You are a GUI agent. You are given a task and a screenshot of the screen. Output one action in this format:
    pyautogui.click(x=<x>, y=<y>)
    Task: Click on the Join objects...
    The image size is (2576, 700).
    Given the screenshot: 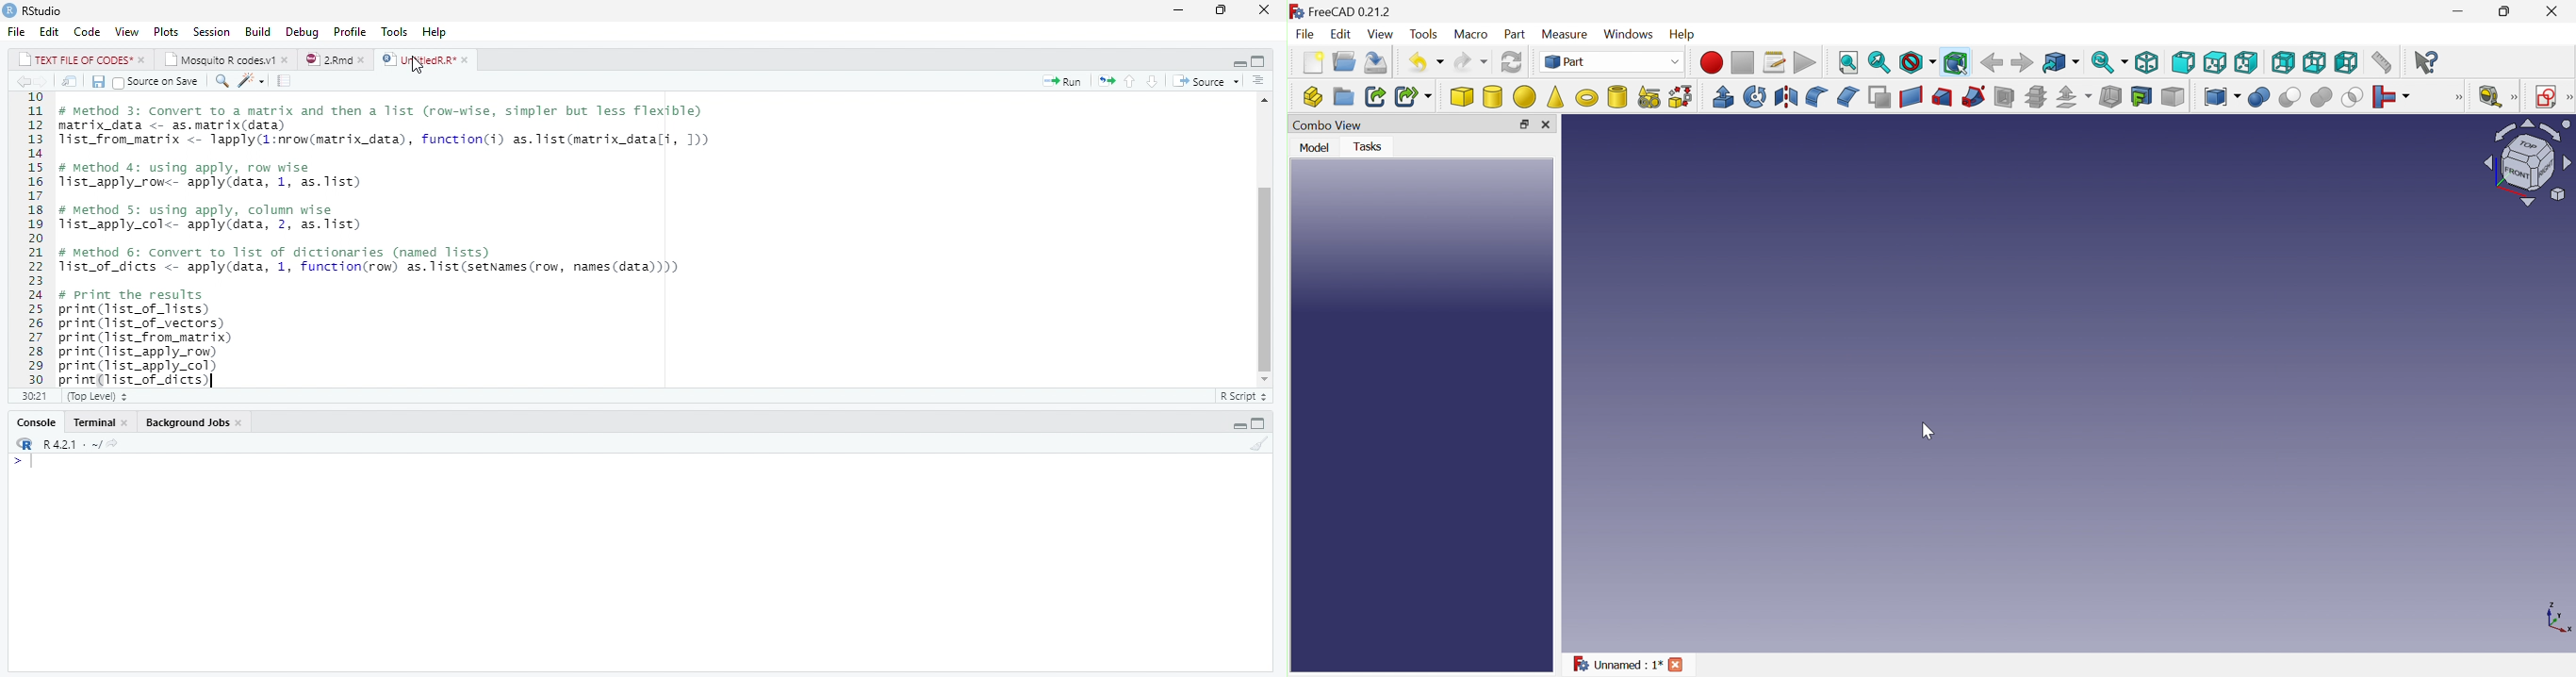 What is the action you would take?
    pyautogui.click(x=2391, y=97)
    